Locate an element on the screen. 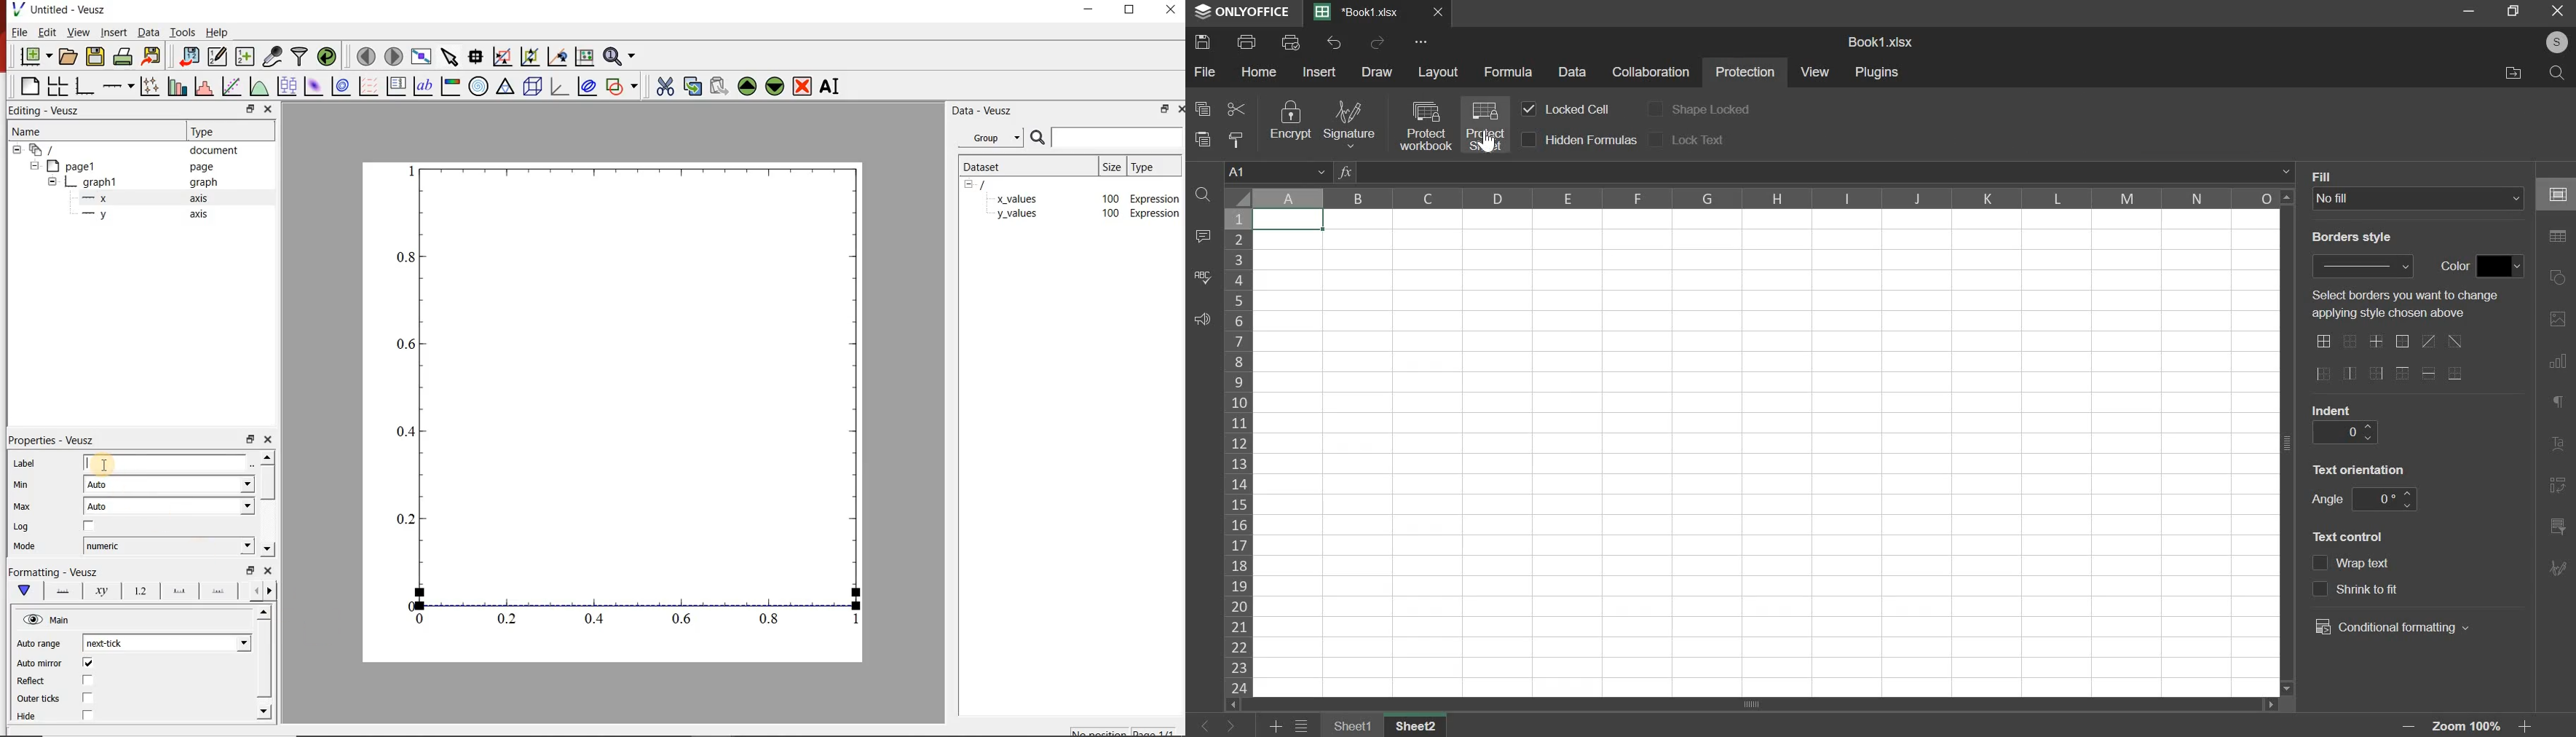  paste is located at coordinates (1202, 138).